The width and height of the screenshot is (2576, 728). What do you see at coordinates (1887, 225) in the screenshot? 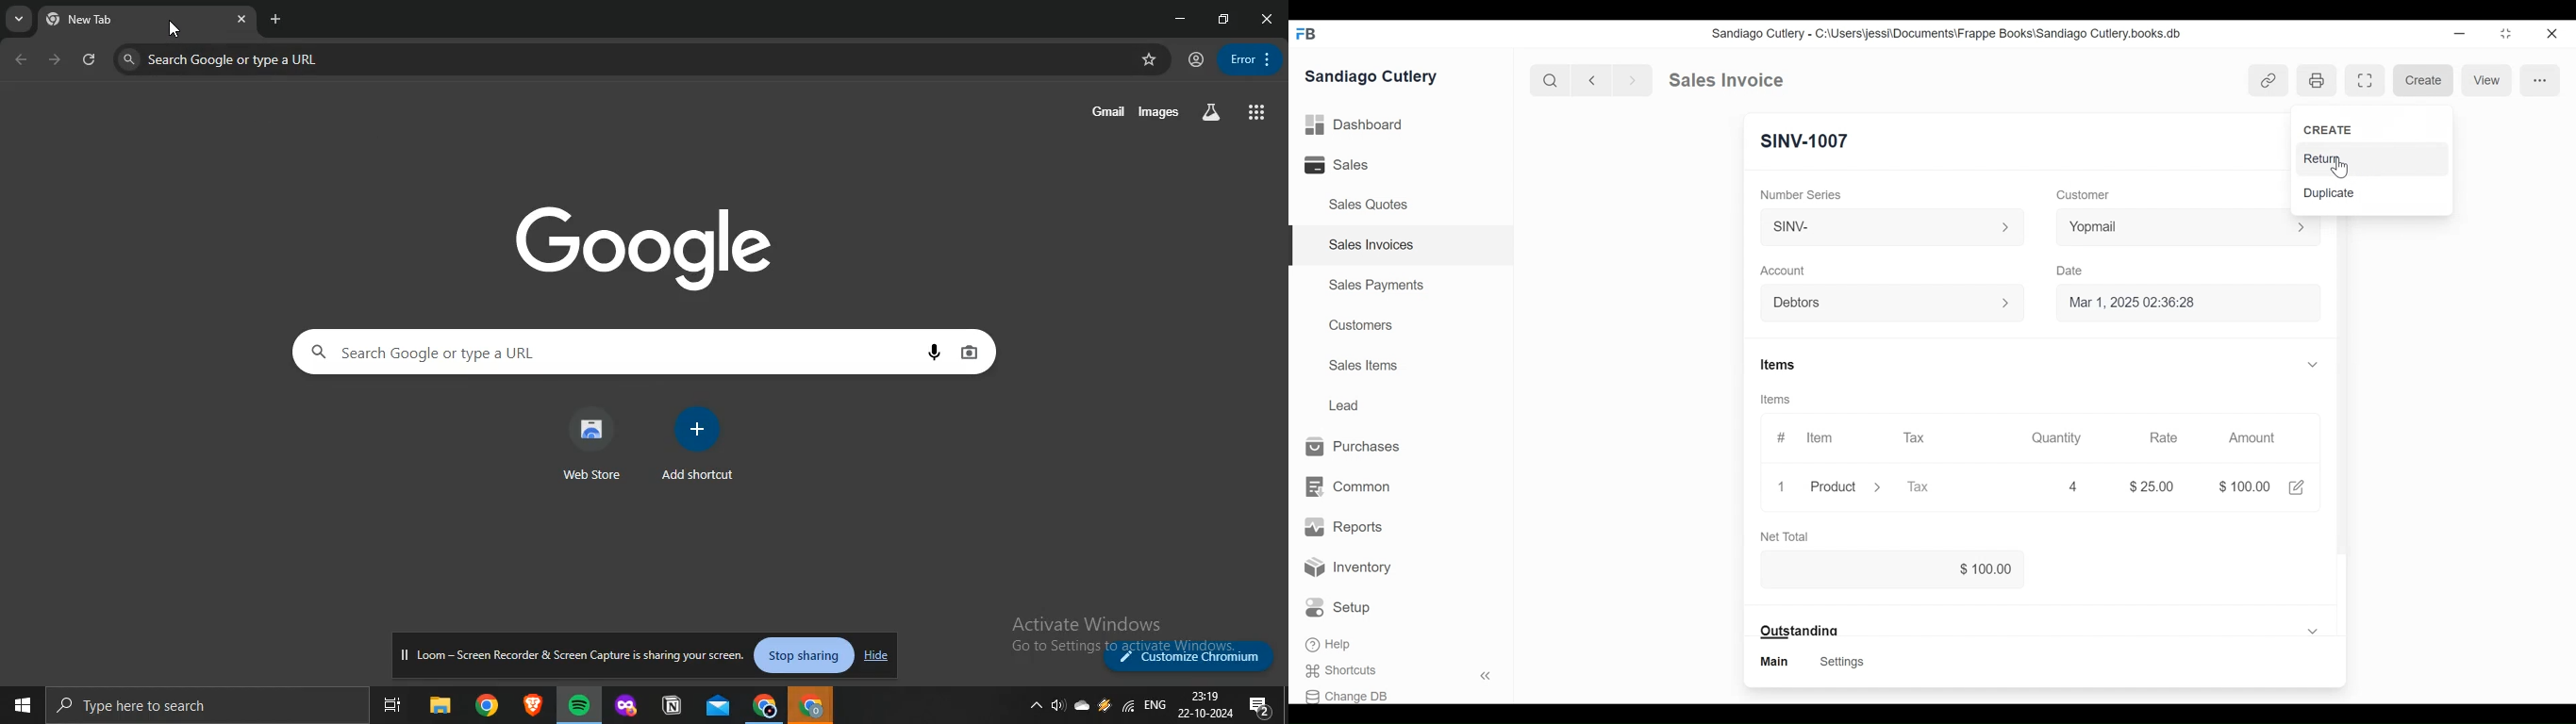
I see `SINV-` at bounding box center [1887, 225].